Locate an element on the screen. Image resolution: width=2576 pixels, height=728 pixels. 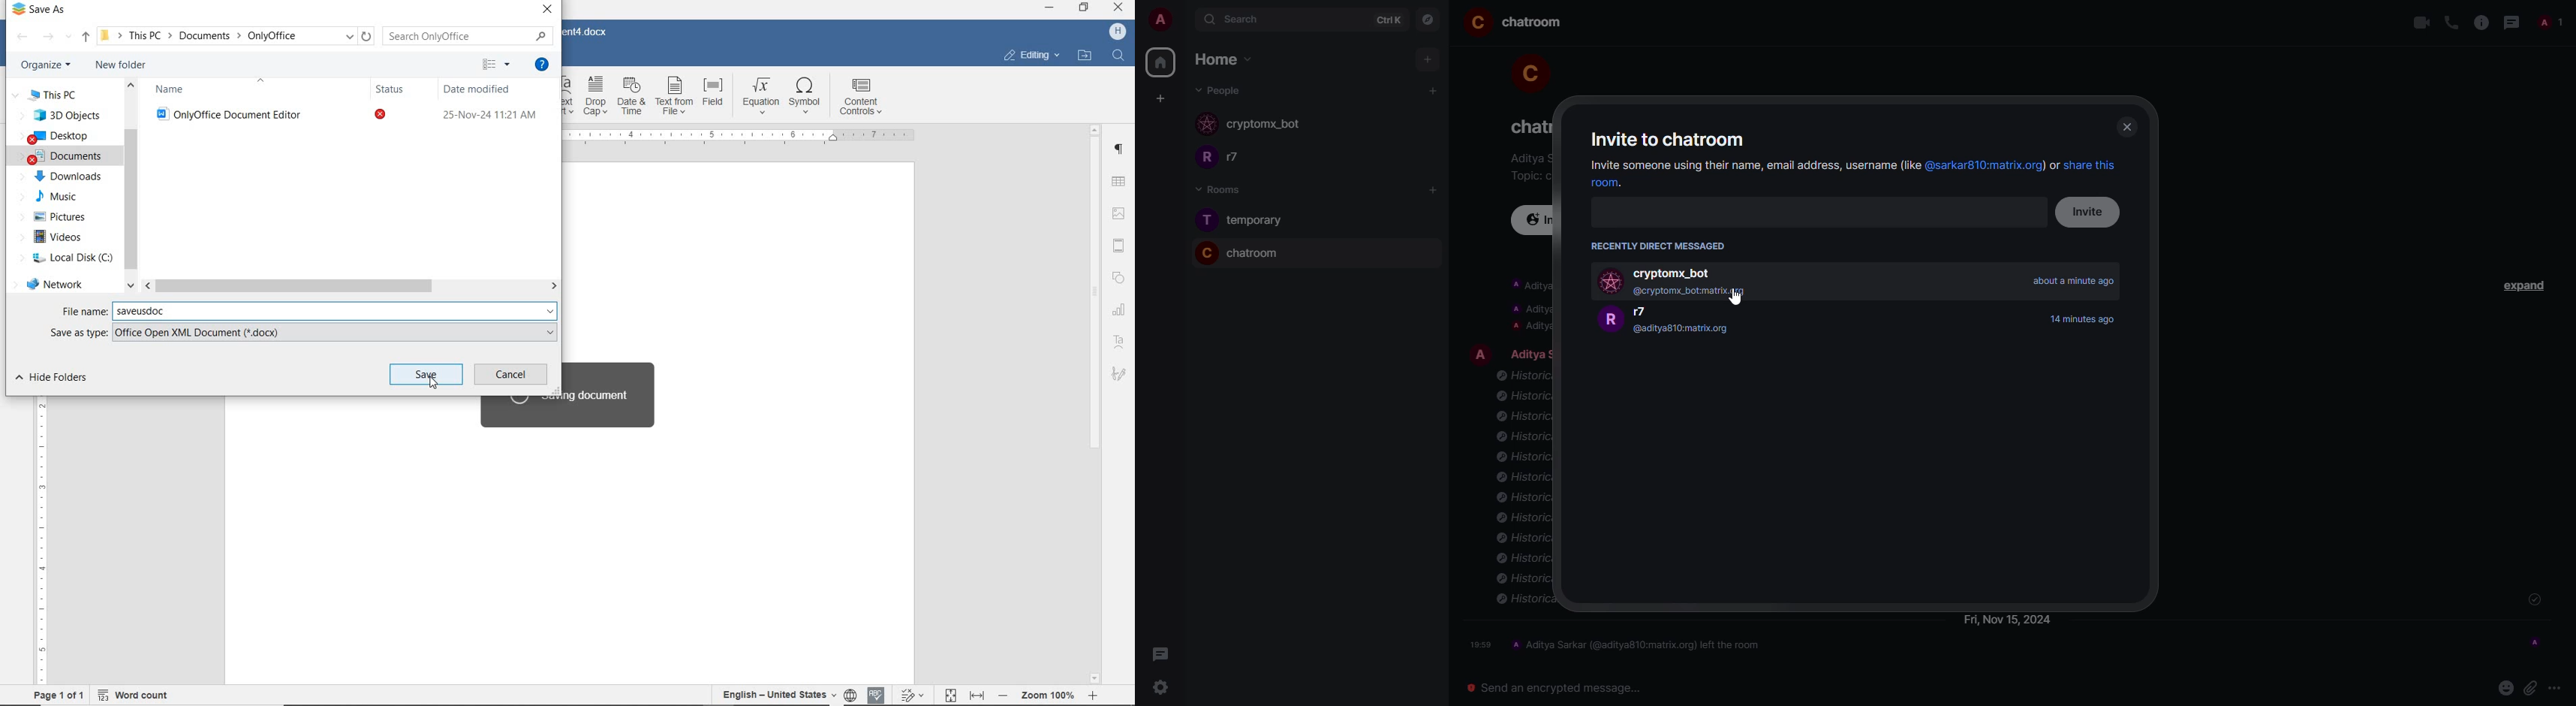
topic chat is located at coordinates (1528, 175).